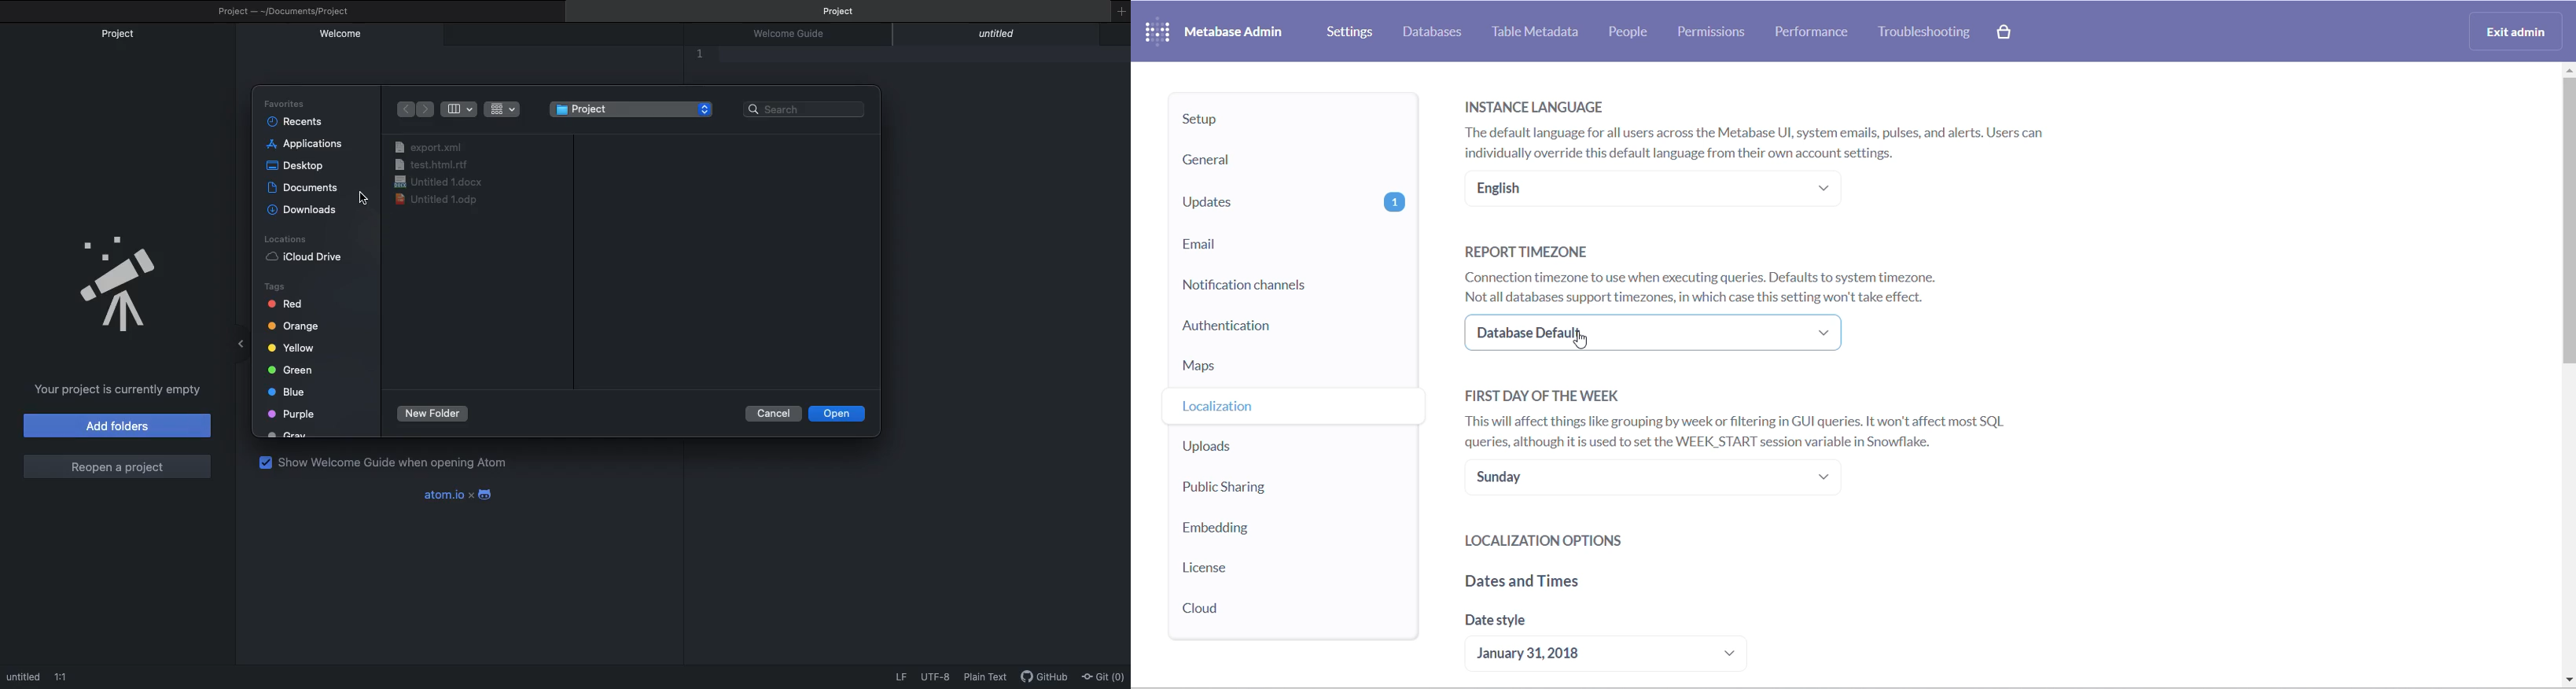  I want to click on PERMISSIONS, so click(1716, 33).